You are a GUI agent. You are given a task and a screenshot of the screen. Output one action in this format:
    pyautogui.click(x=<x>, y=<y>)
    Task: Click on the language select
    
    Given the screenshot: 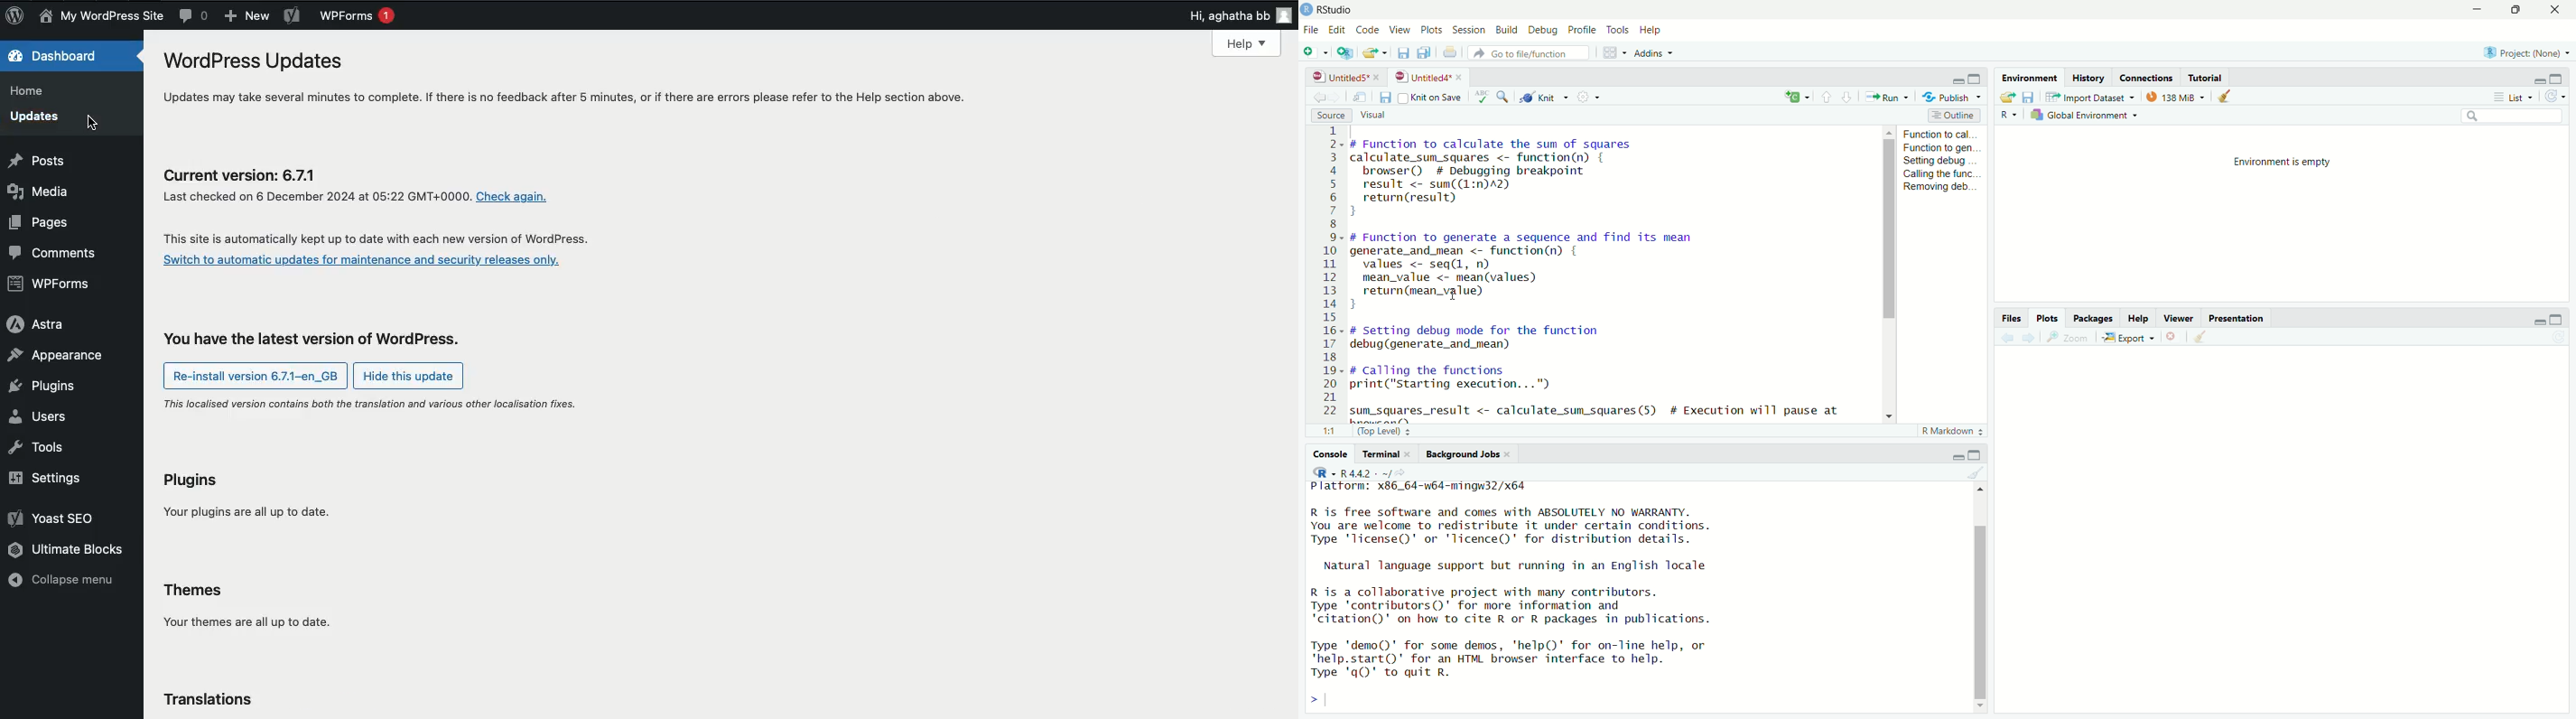 What is the action you would take?
    pyautogui.click(x=2011, y=117)
    